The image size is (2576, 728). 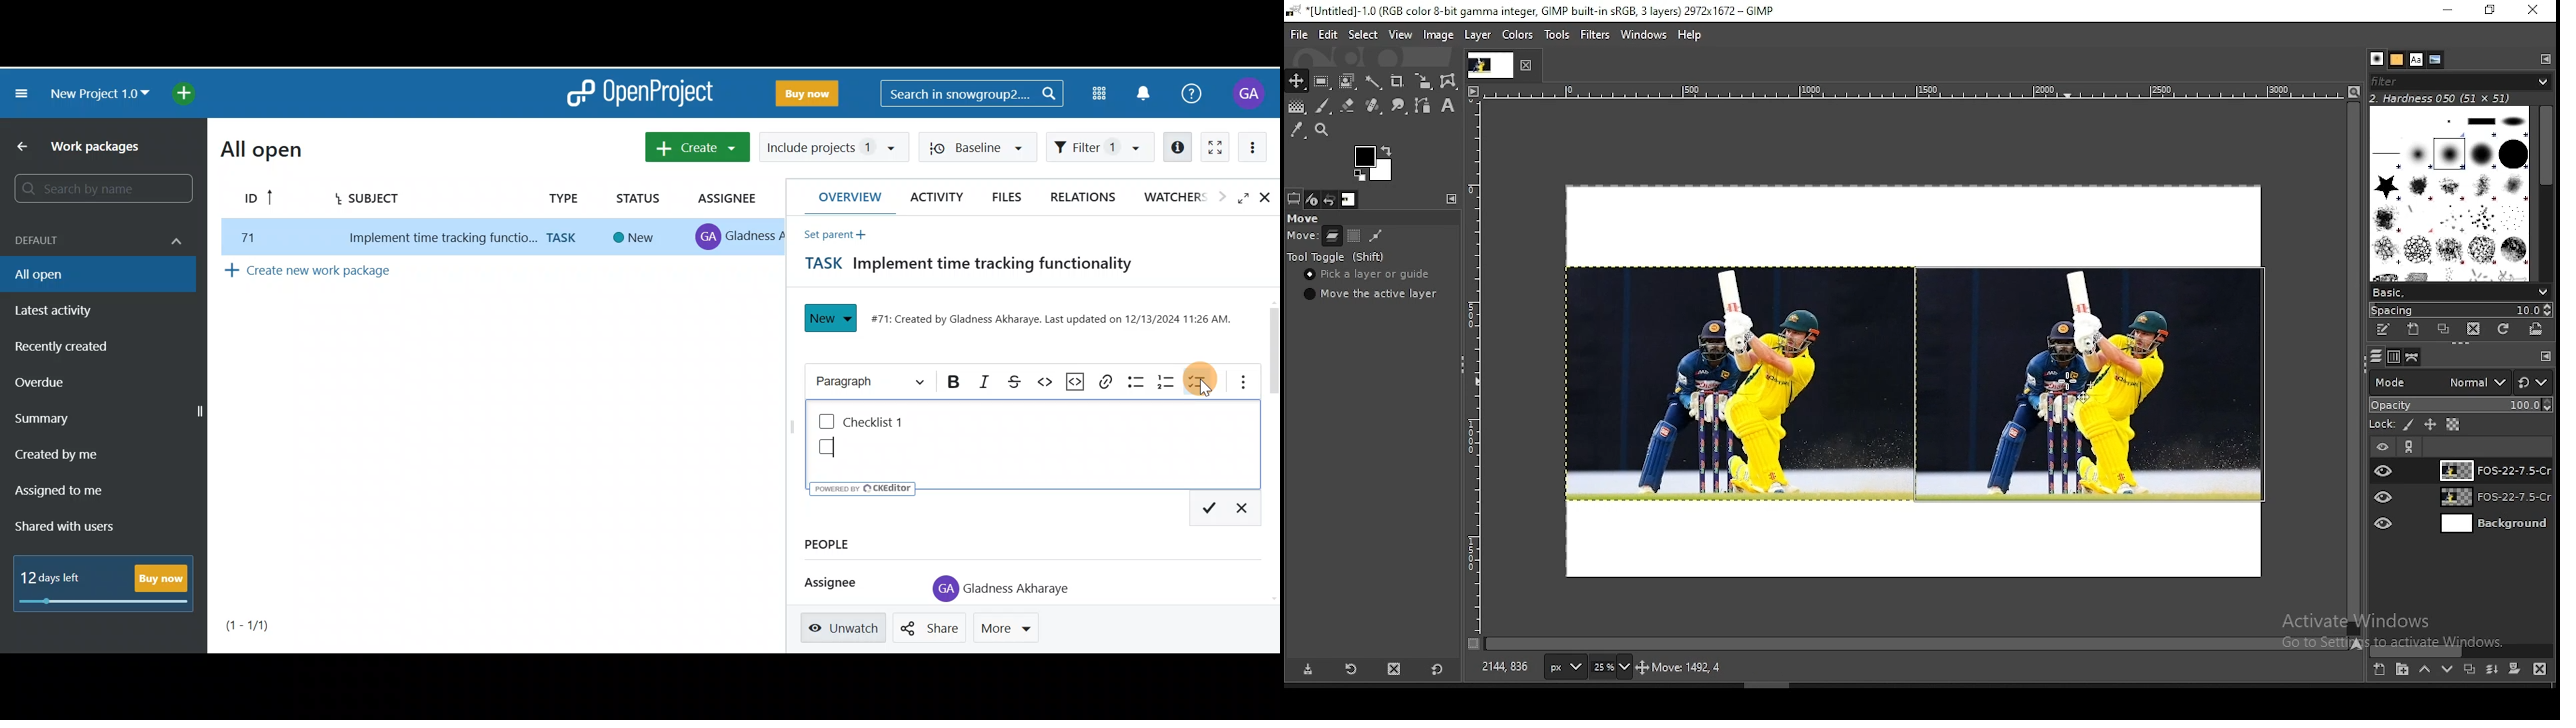 What do you see at coordinates (1294, 198) in the screenshot?
I see `tool options` at bounding box center [1294, 198].